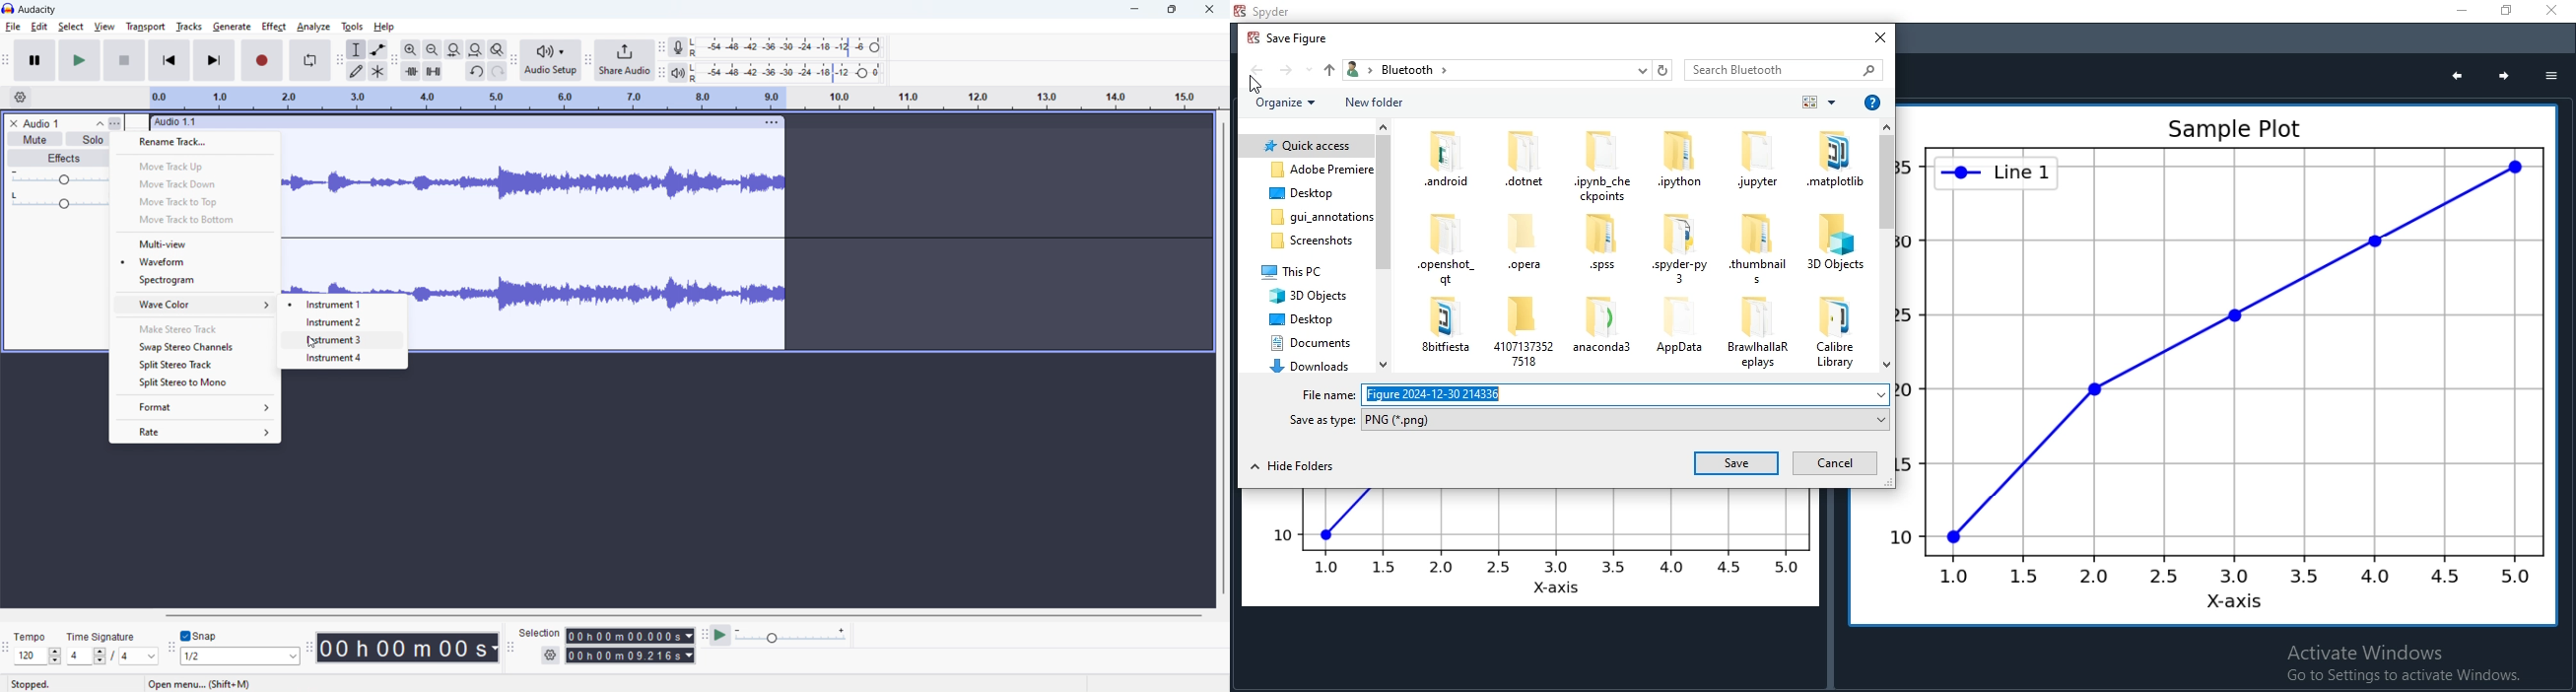 This screenshot has height=700, width=2576. What do you see at coordinates (193, 220) in the screenshot?
I see `move track to bottom` at bounding box center [193, 220].